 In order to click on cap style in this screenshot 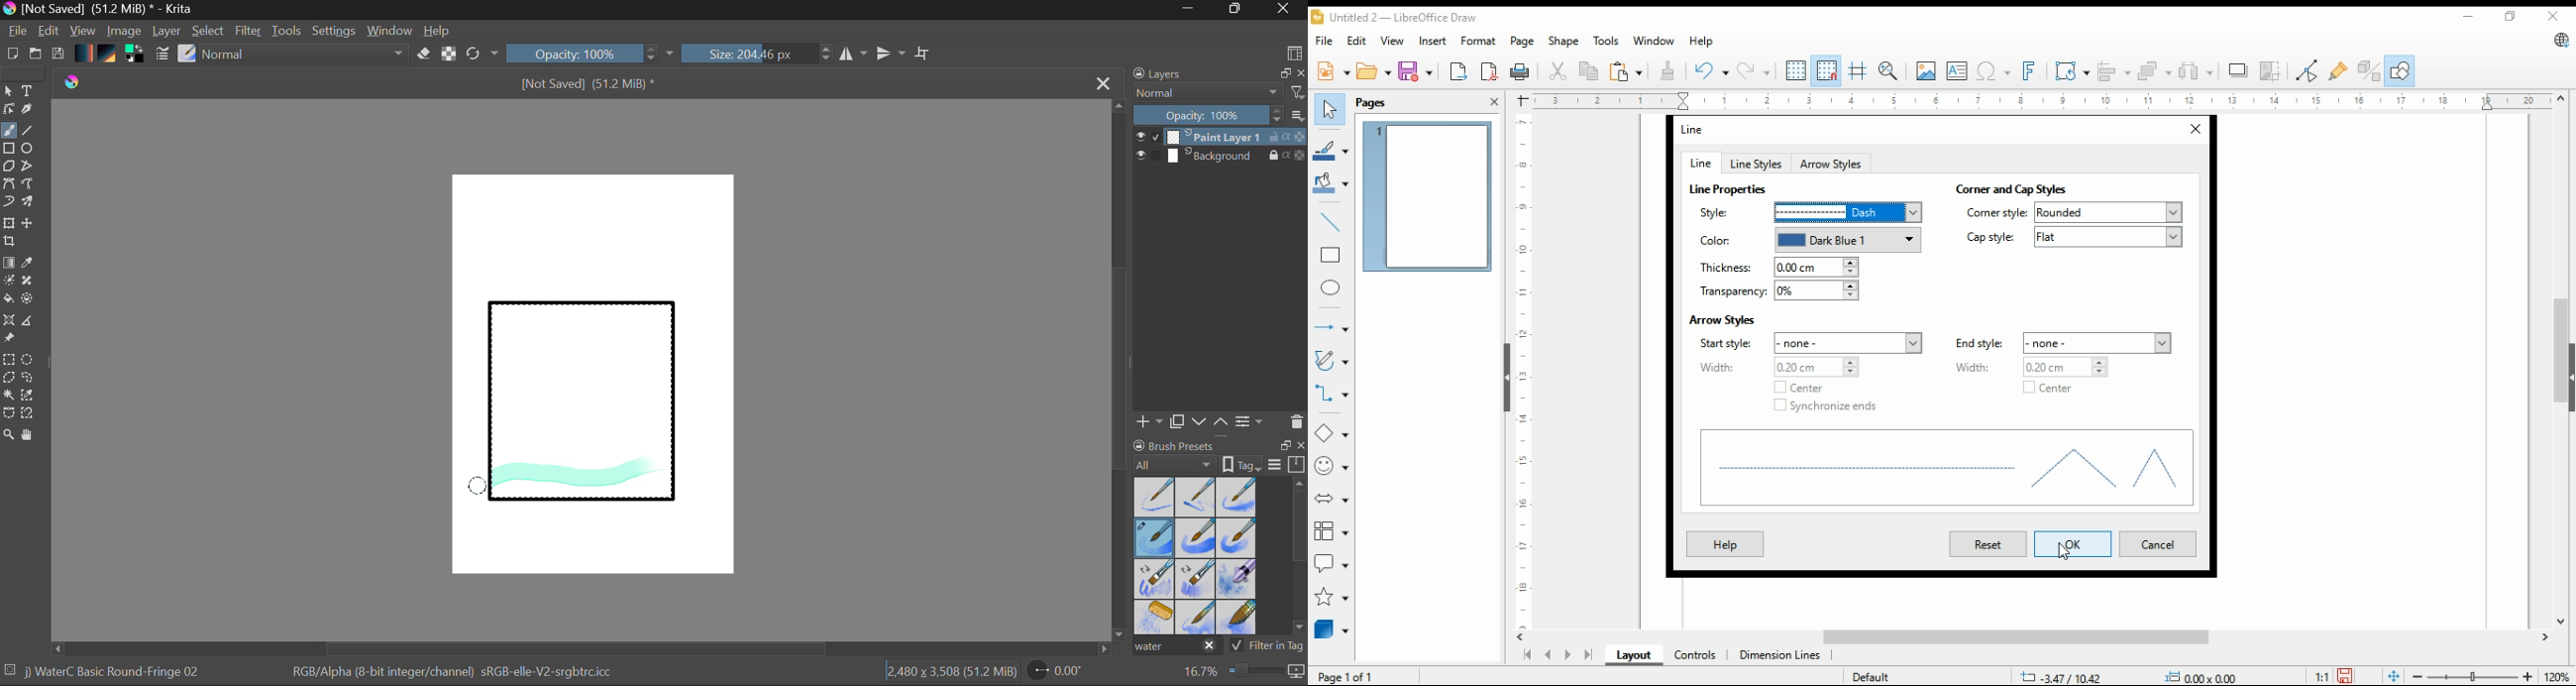, I will do `click(2074, 237)`.